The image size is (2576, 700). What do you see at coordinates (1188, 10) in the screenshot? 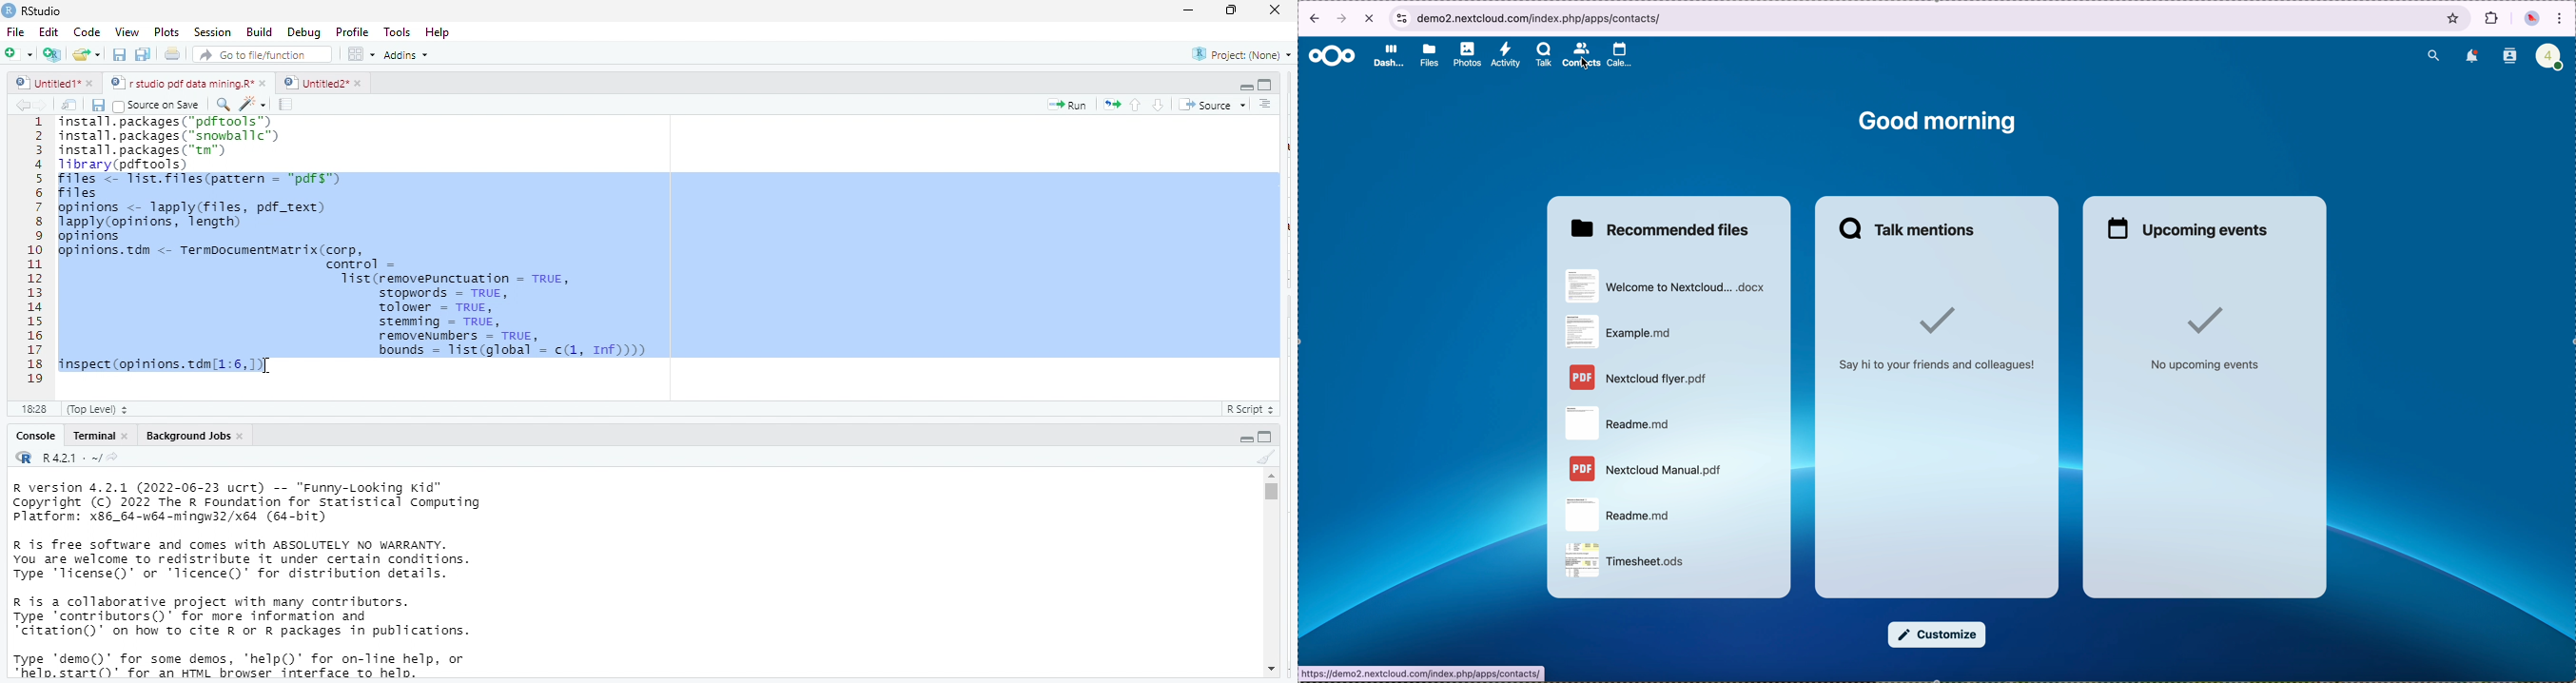
I see `minimize` at bounding box center [1188, 10].